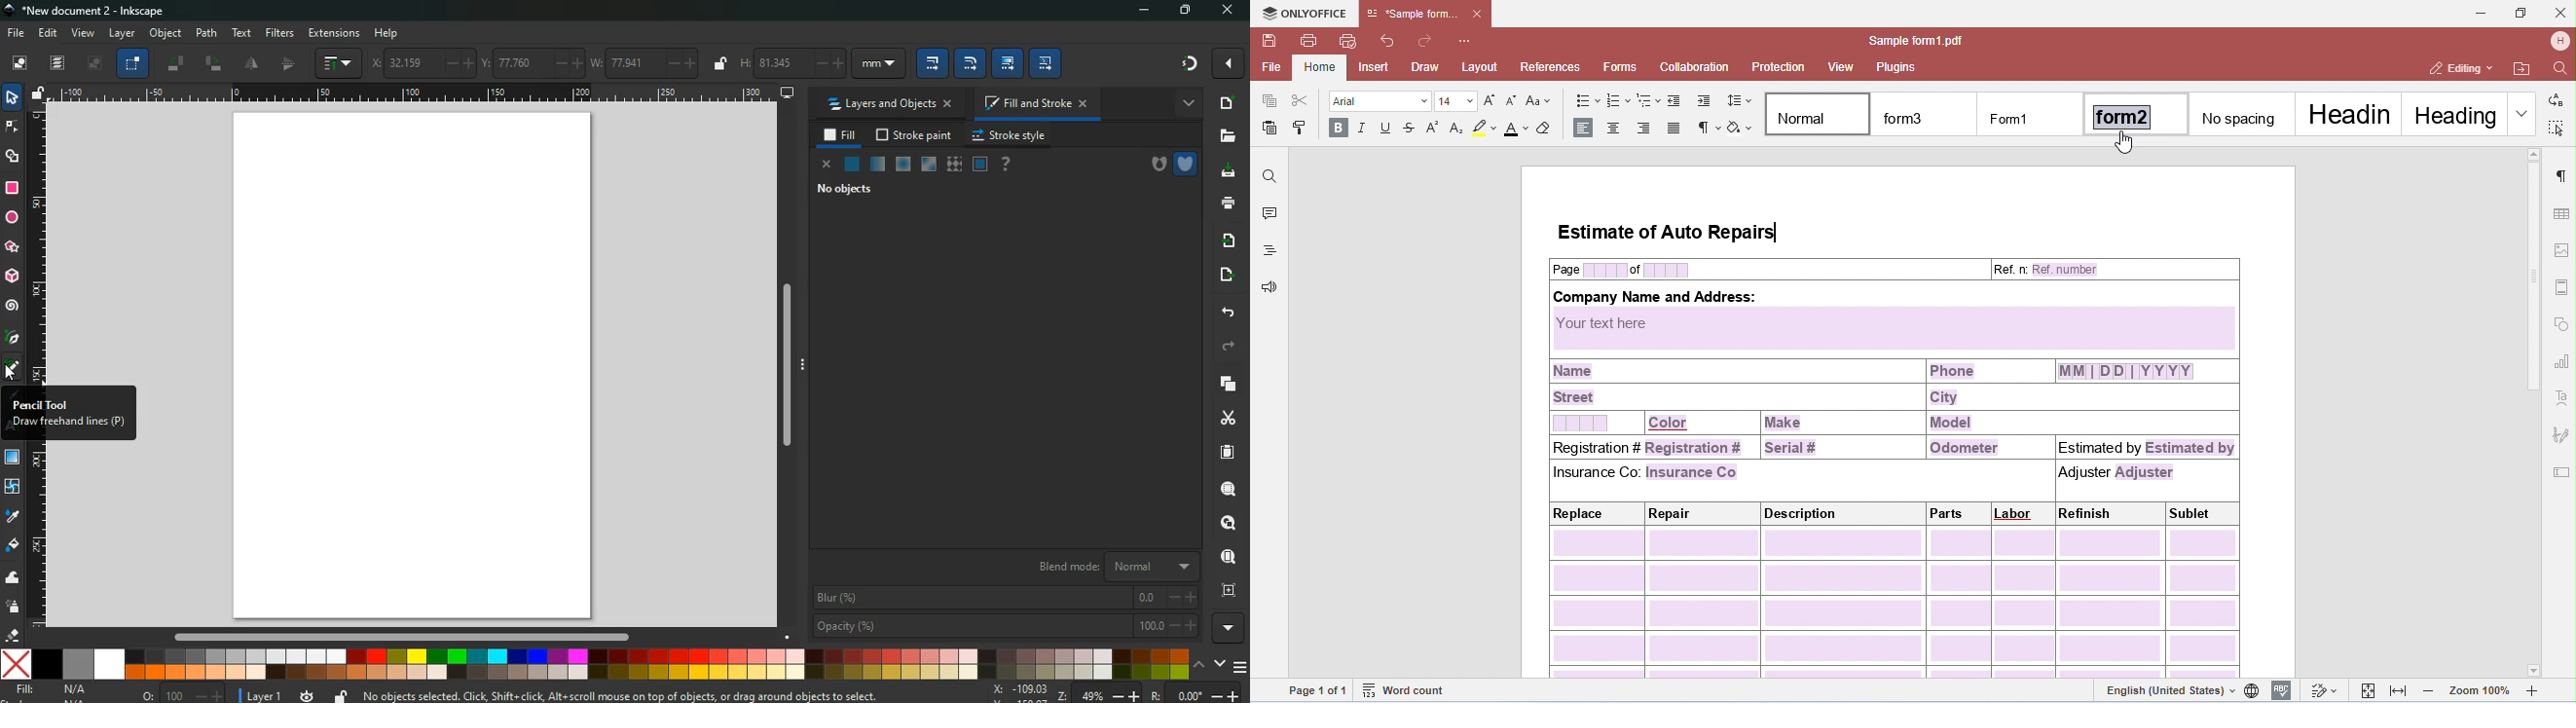 This screenshot has width=2576, height=728. I want to click on edit, so click(49, 32).